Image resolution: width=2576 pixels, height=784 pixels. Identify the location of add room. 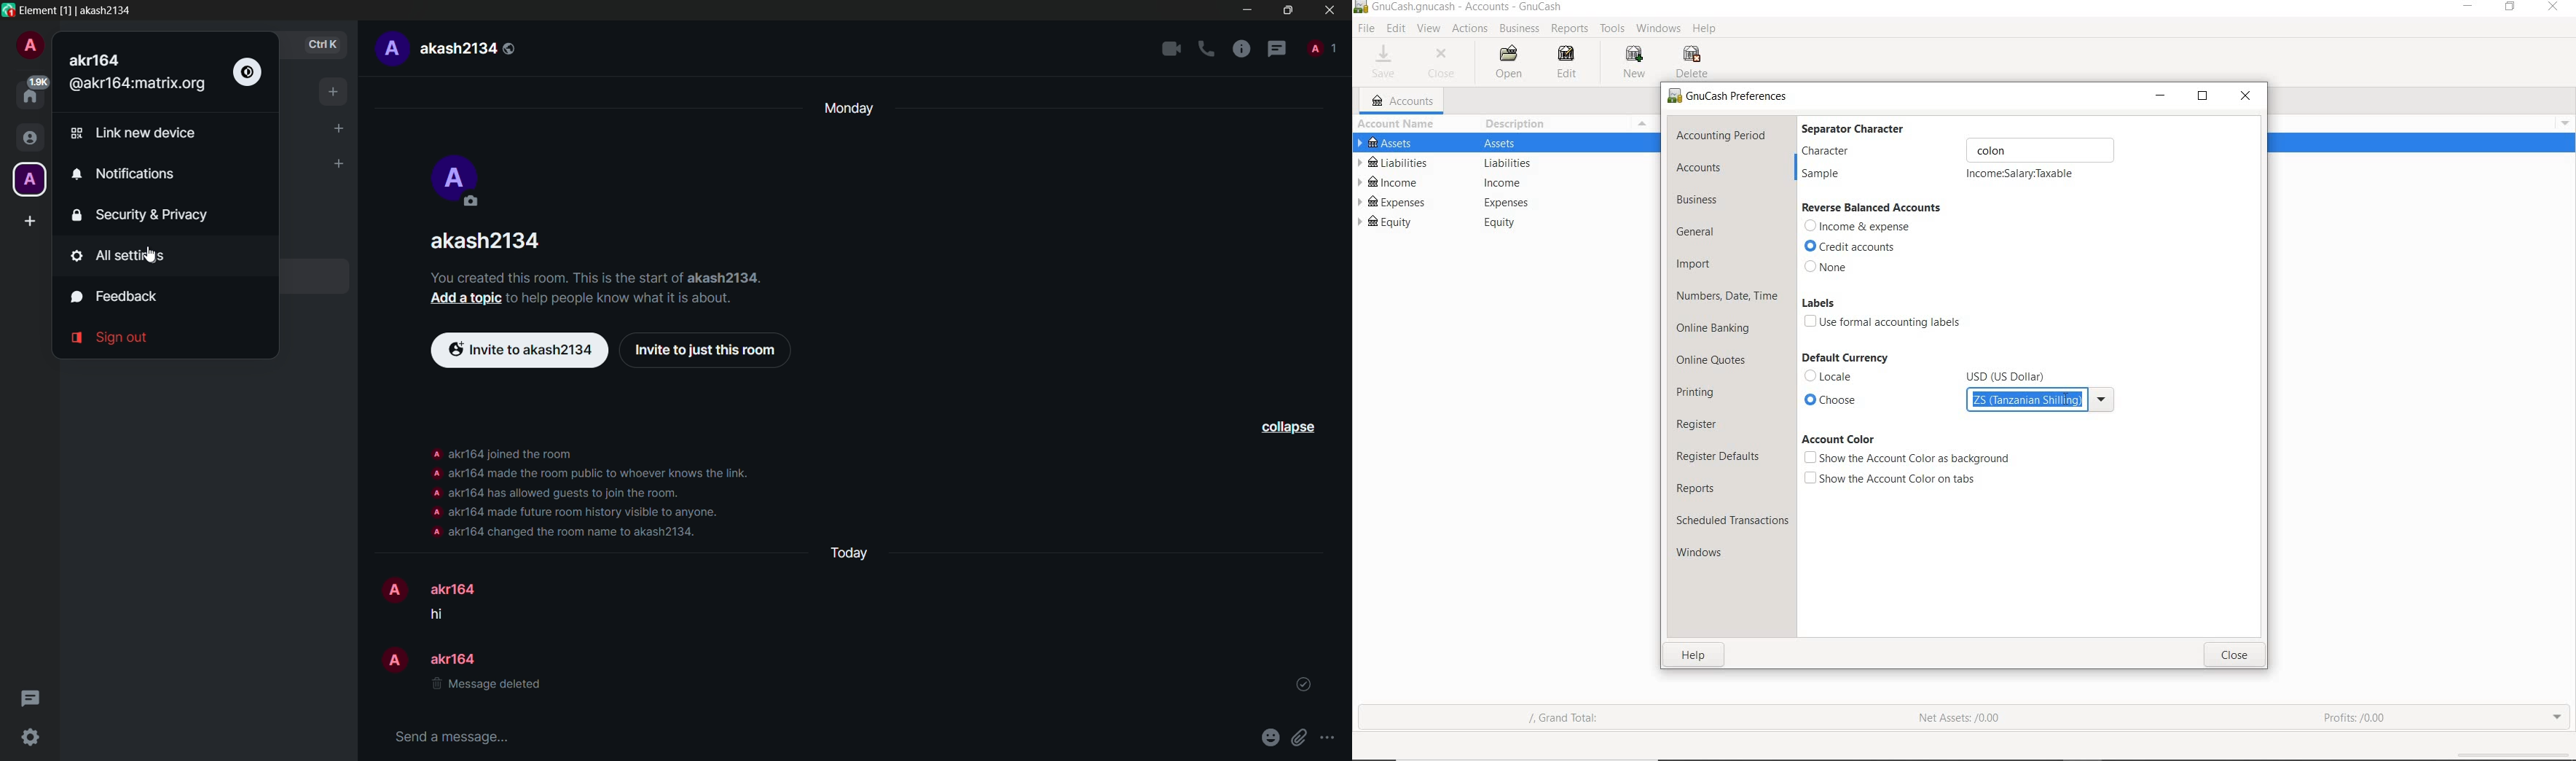
(338, 165).